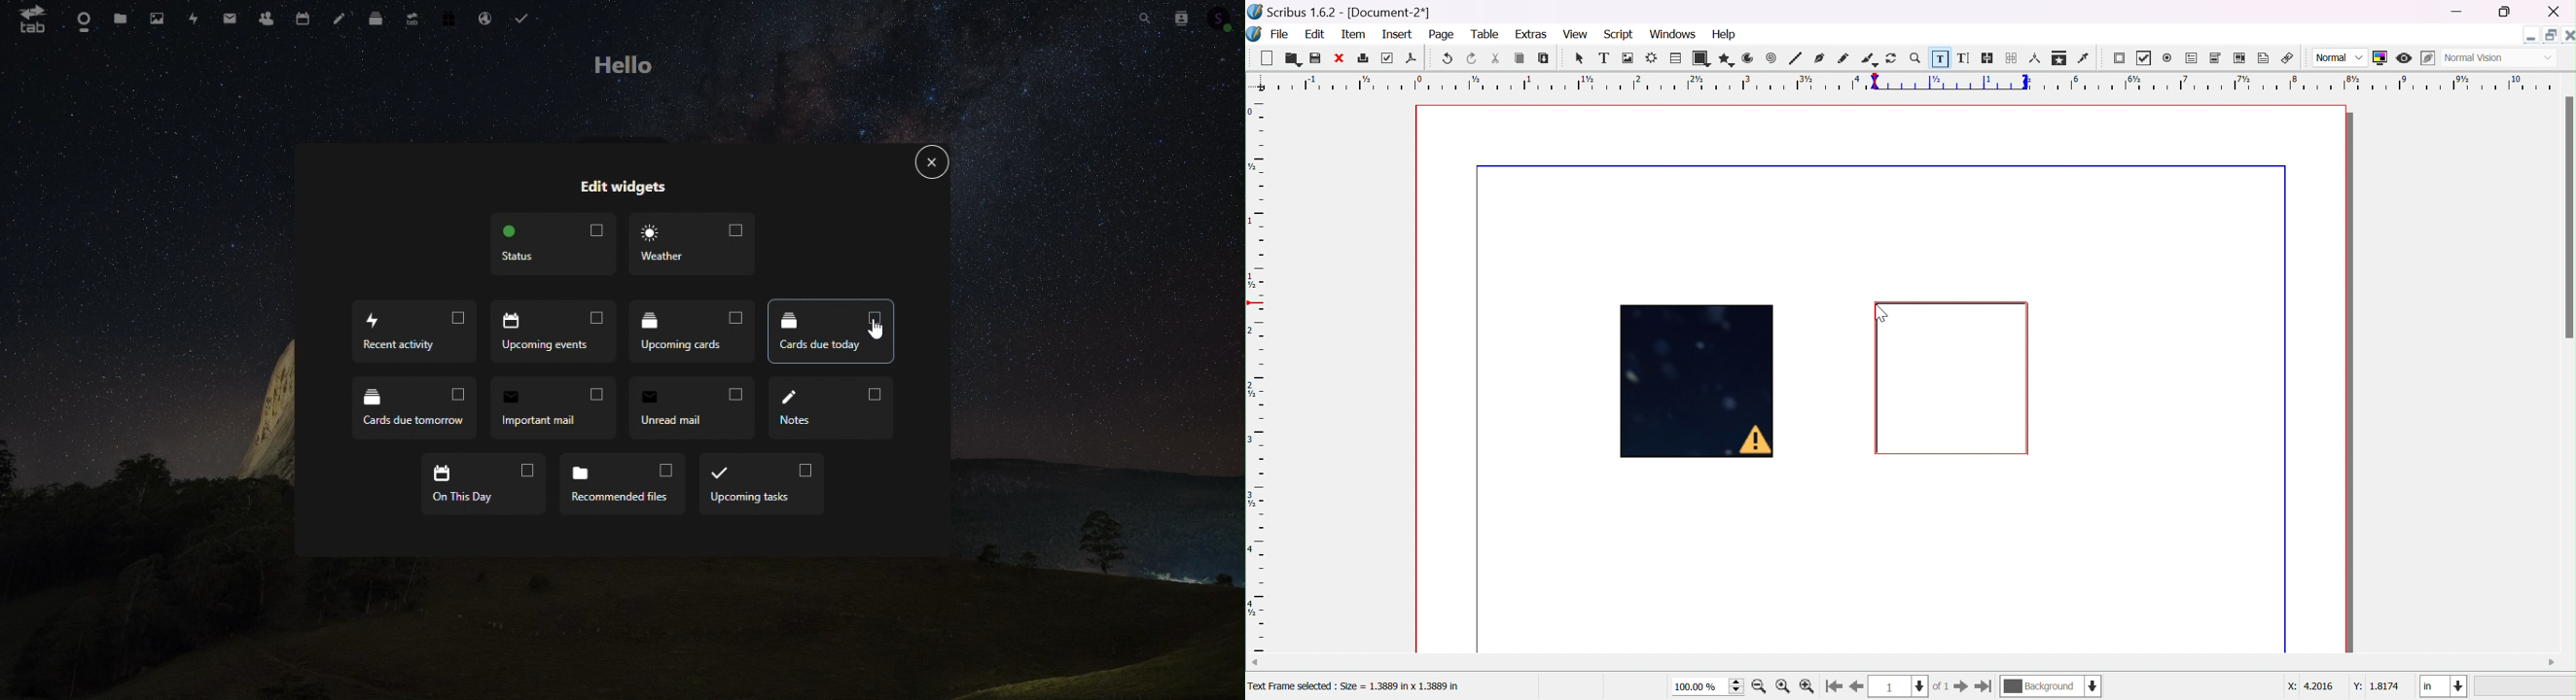 Image resolution: width=2576 pixels, height=700 pixels. Describe the element at coordinates (1843, 58) in the screenshot. I see `freehand line` at that location.